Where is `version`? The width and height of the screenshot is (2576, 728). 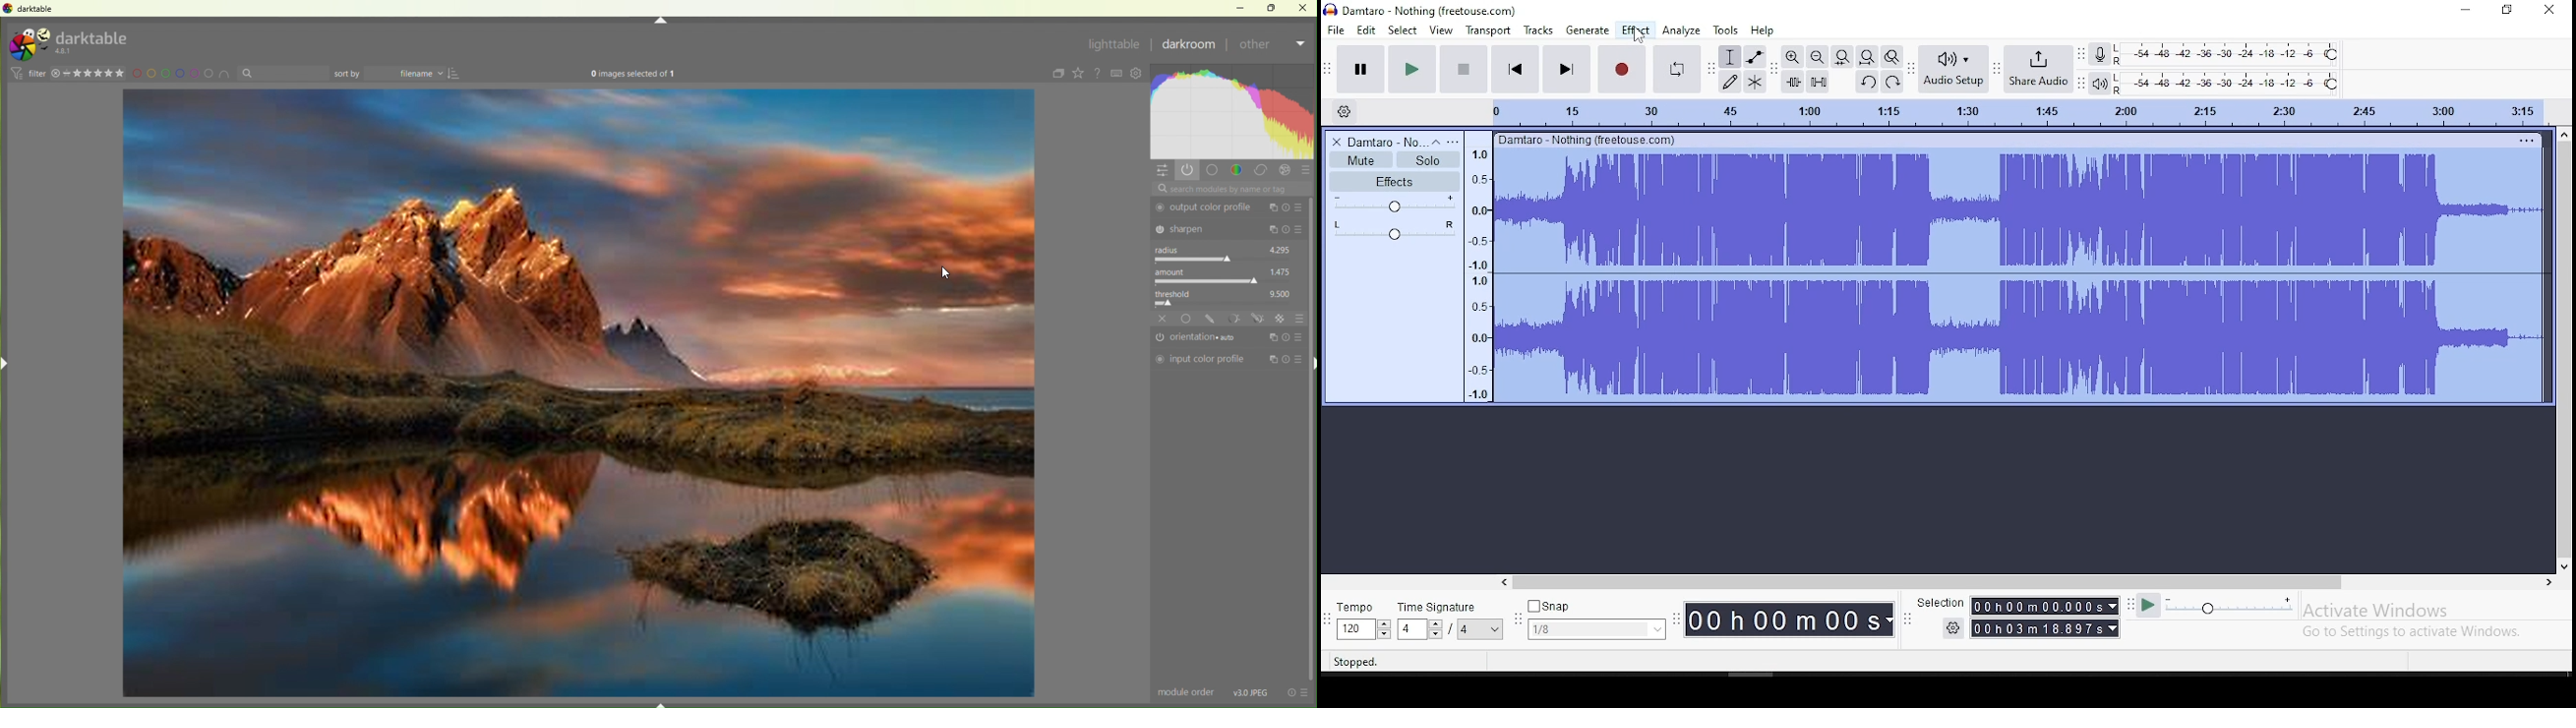
version is located at coordinates (65, 52).